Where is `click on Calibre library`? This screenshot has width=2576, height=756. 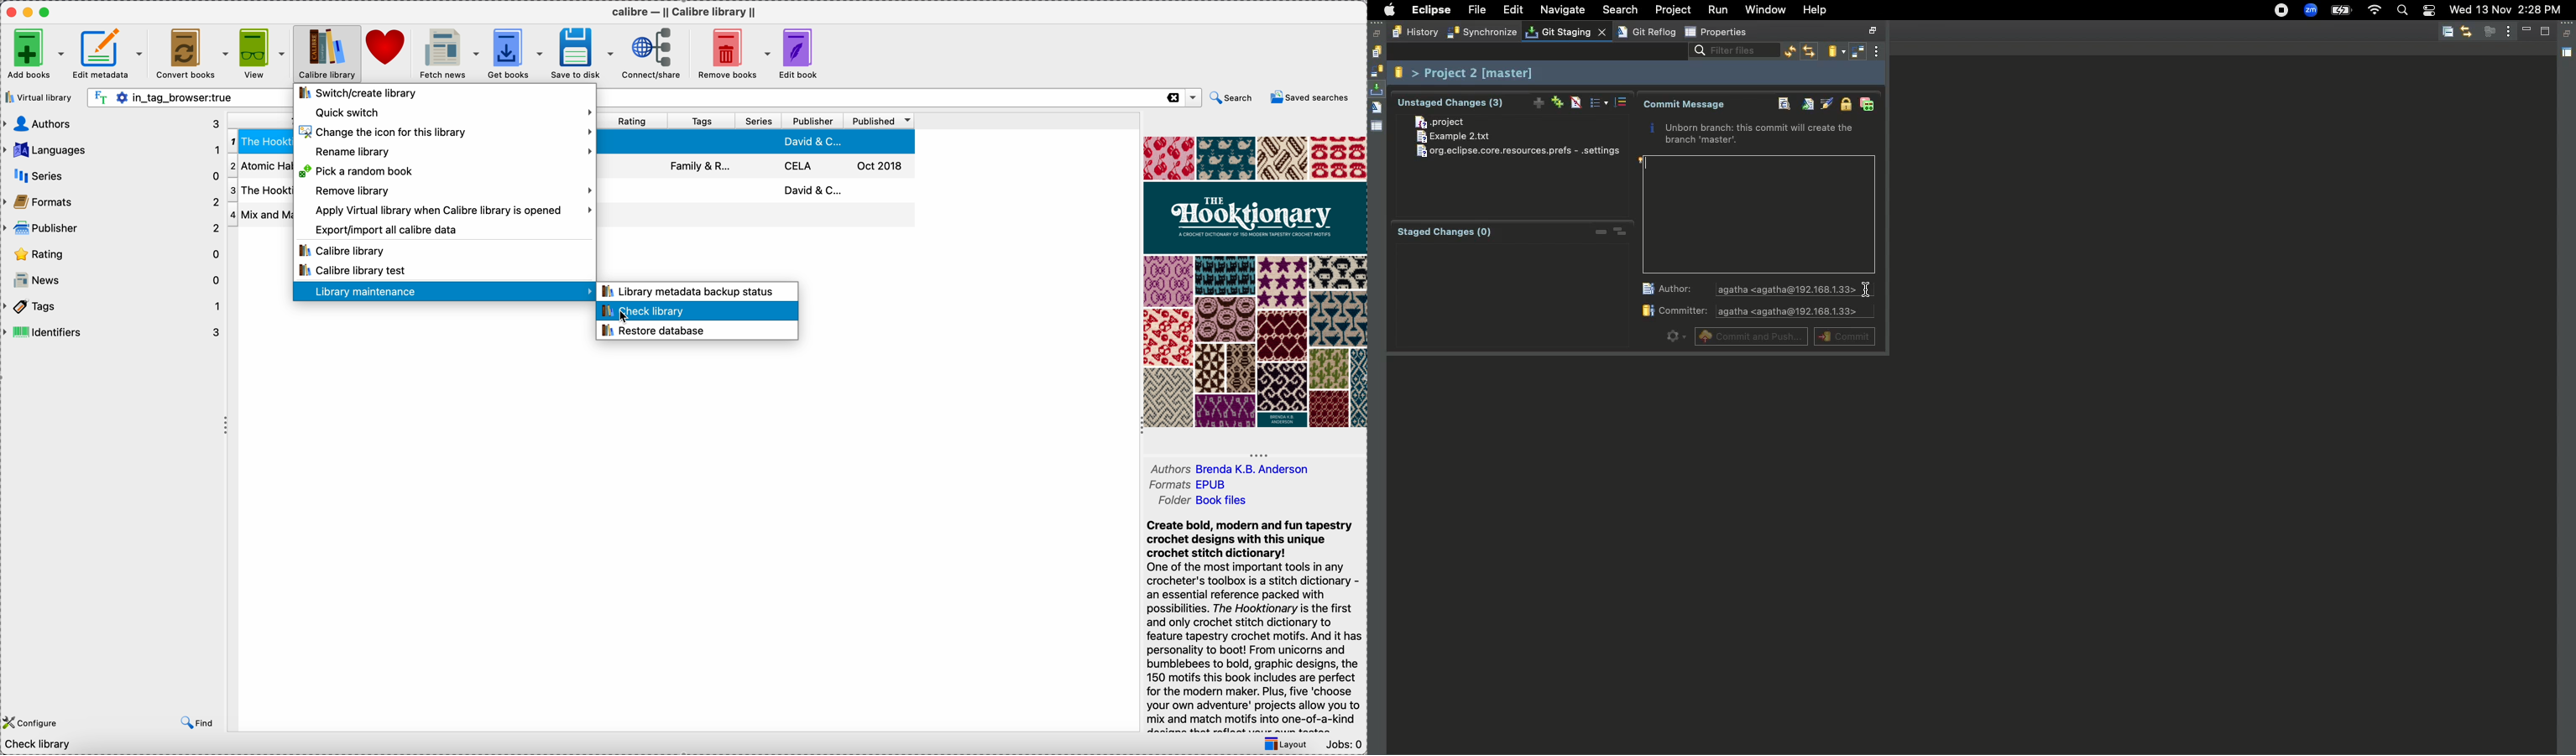
click on Calibre library is located at coordinates (326, 53).